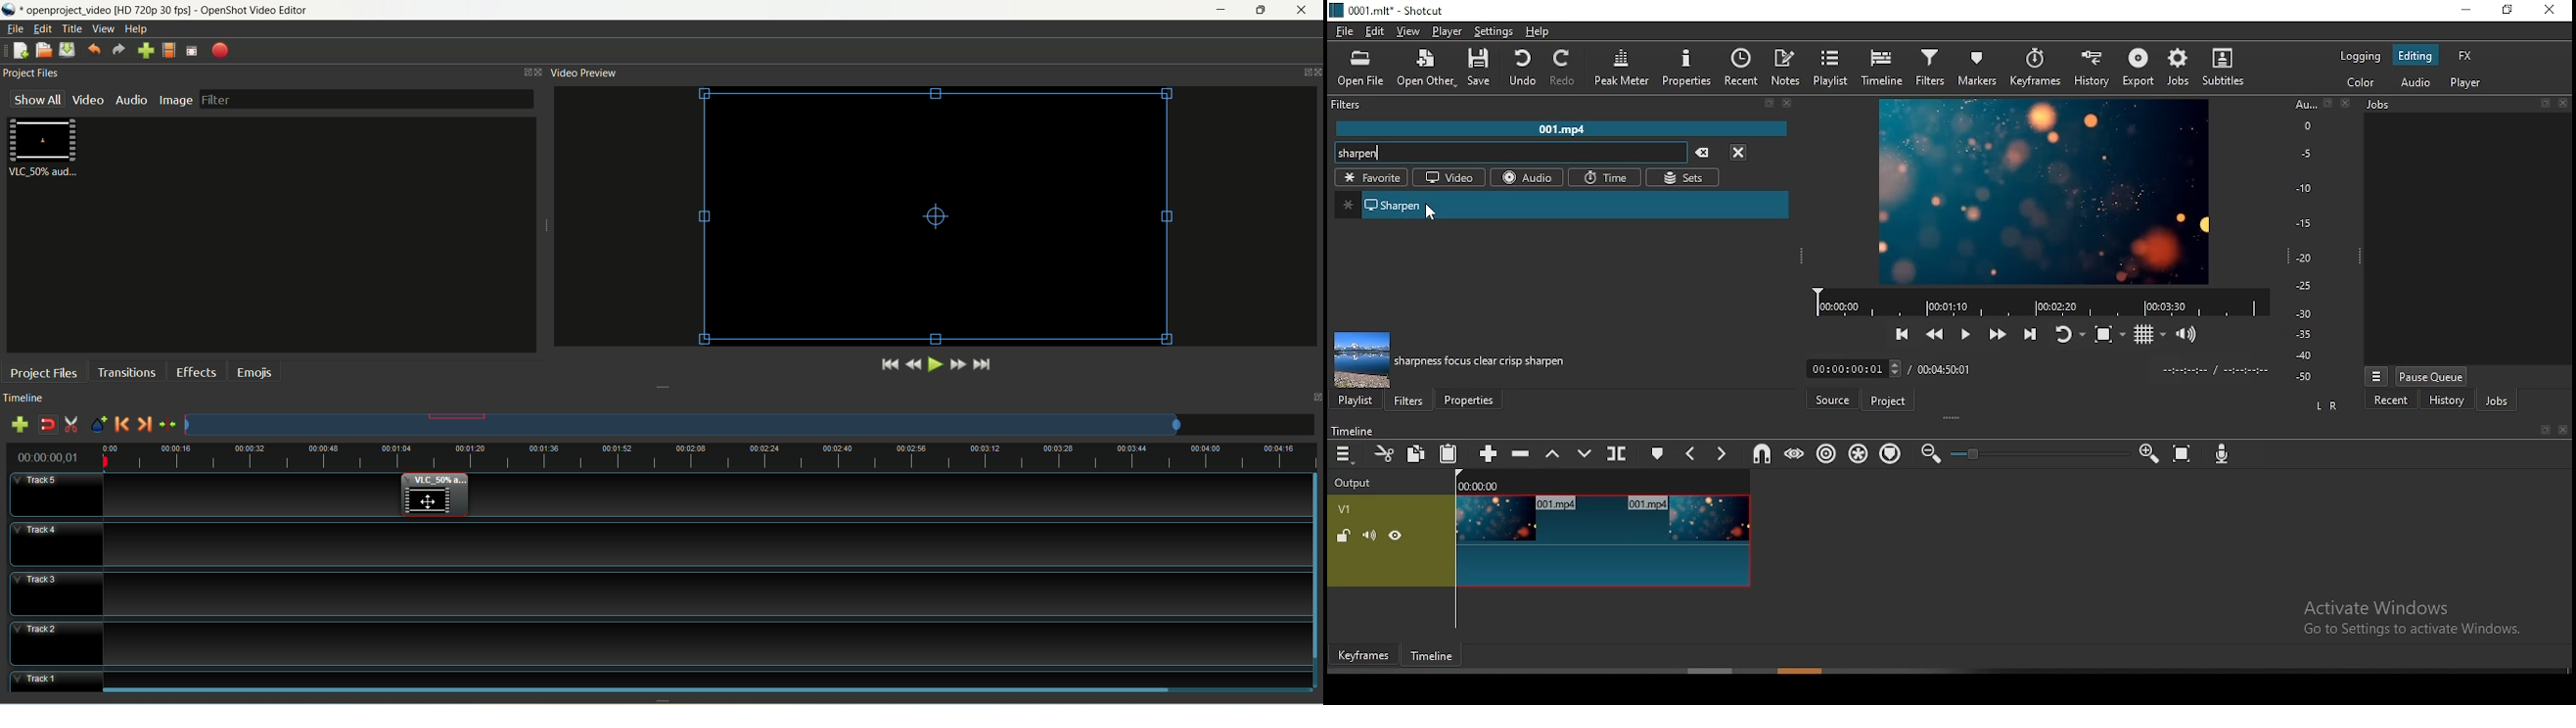 This screenshot has width=2576, height=728. What do you see at coordinates (1493, 32) in the screenshot?
I see `settings` at bounding box center [1493, 32].